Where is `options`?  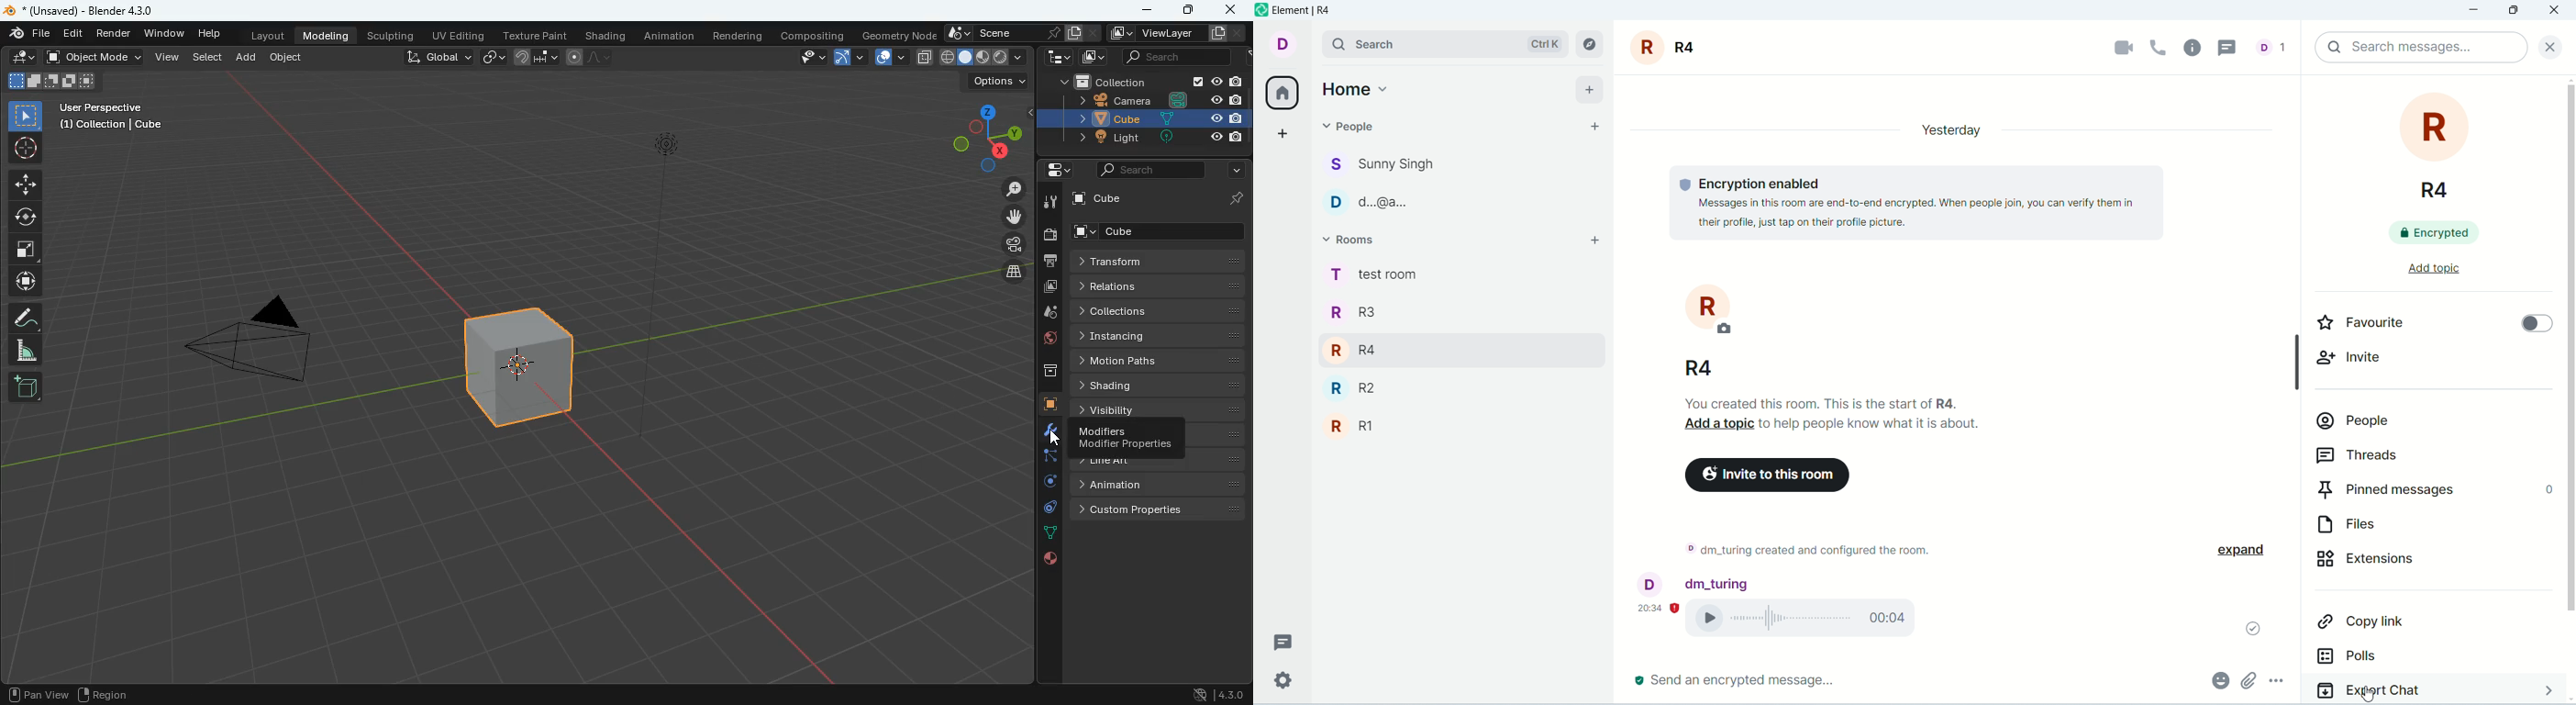 options is located at coordinates (2284, 683).